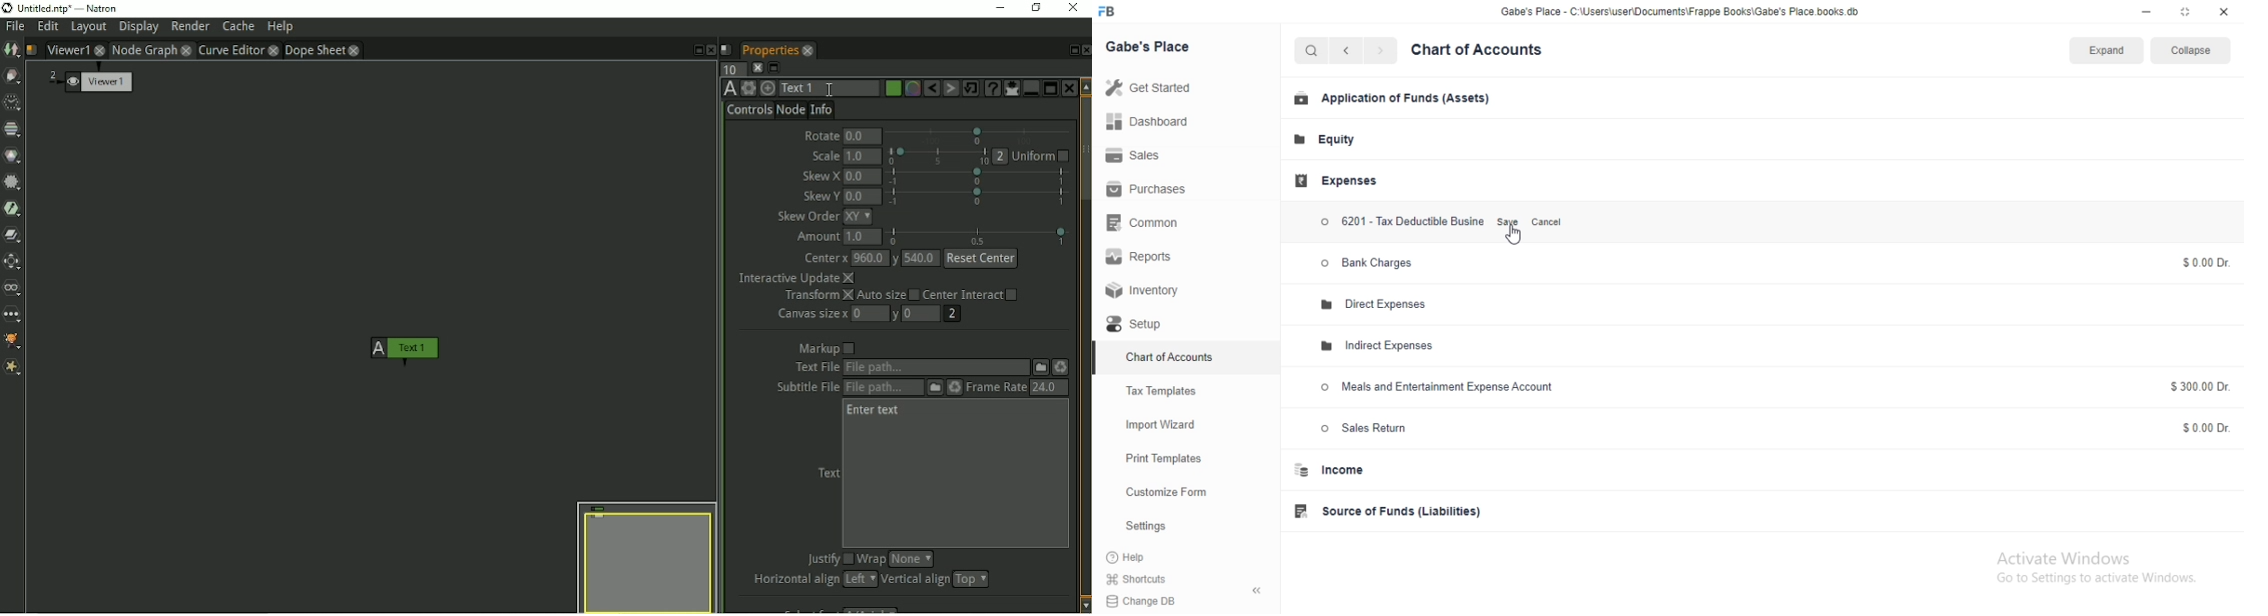  I want to click on Dashboard, so click(1150, 123).